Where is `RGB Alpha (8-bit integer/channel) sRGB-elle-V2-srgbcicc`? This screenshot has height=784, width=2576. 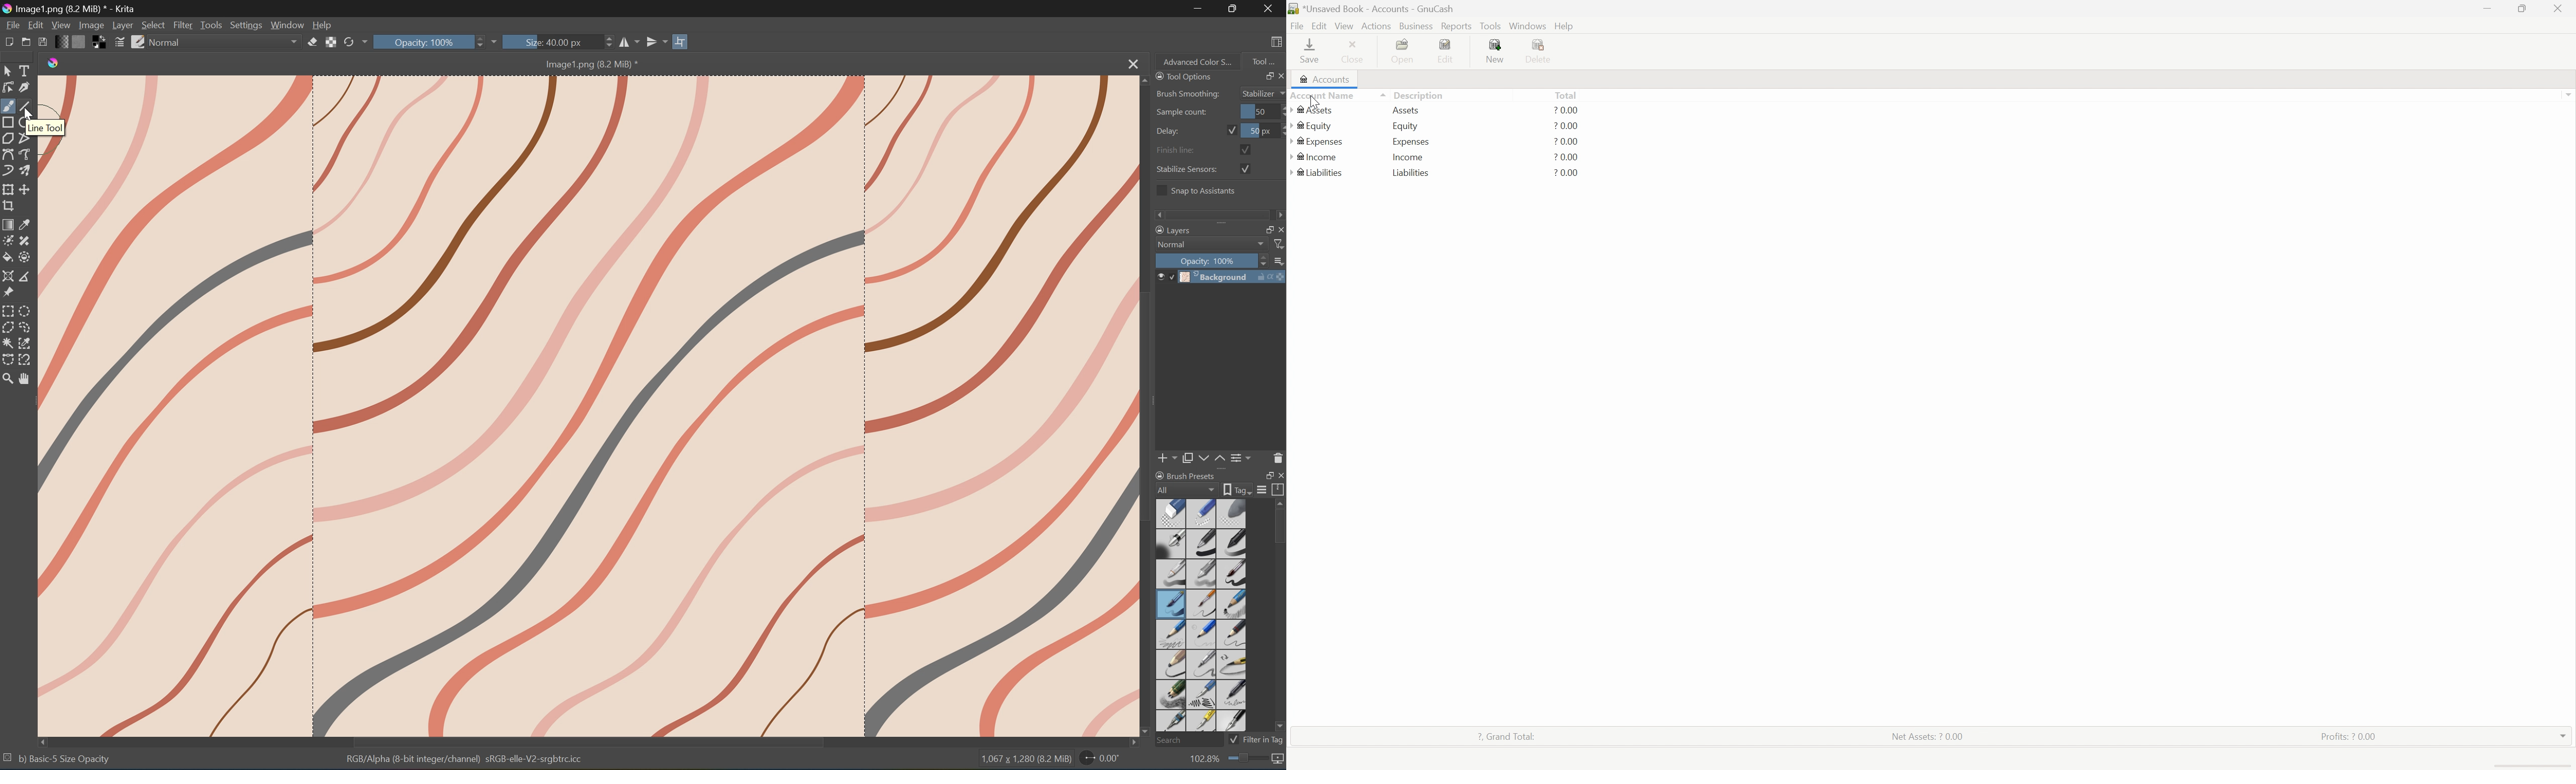
RGB Alpha (8-bit integer/channel) sRGB-elle-V2-srgbcicc is located at coordinates (466, 761).